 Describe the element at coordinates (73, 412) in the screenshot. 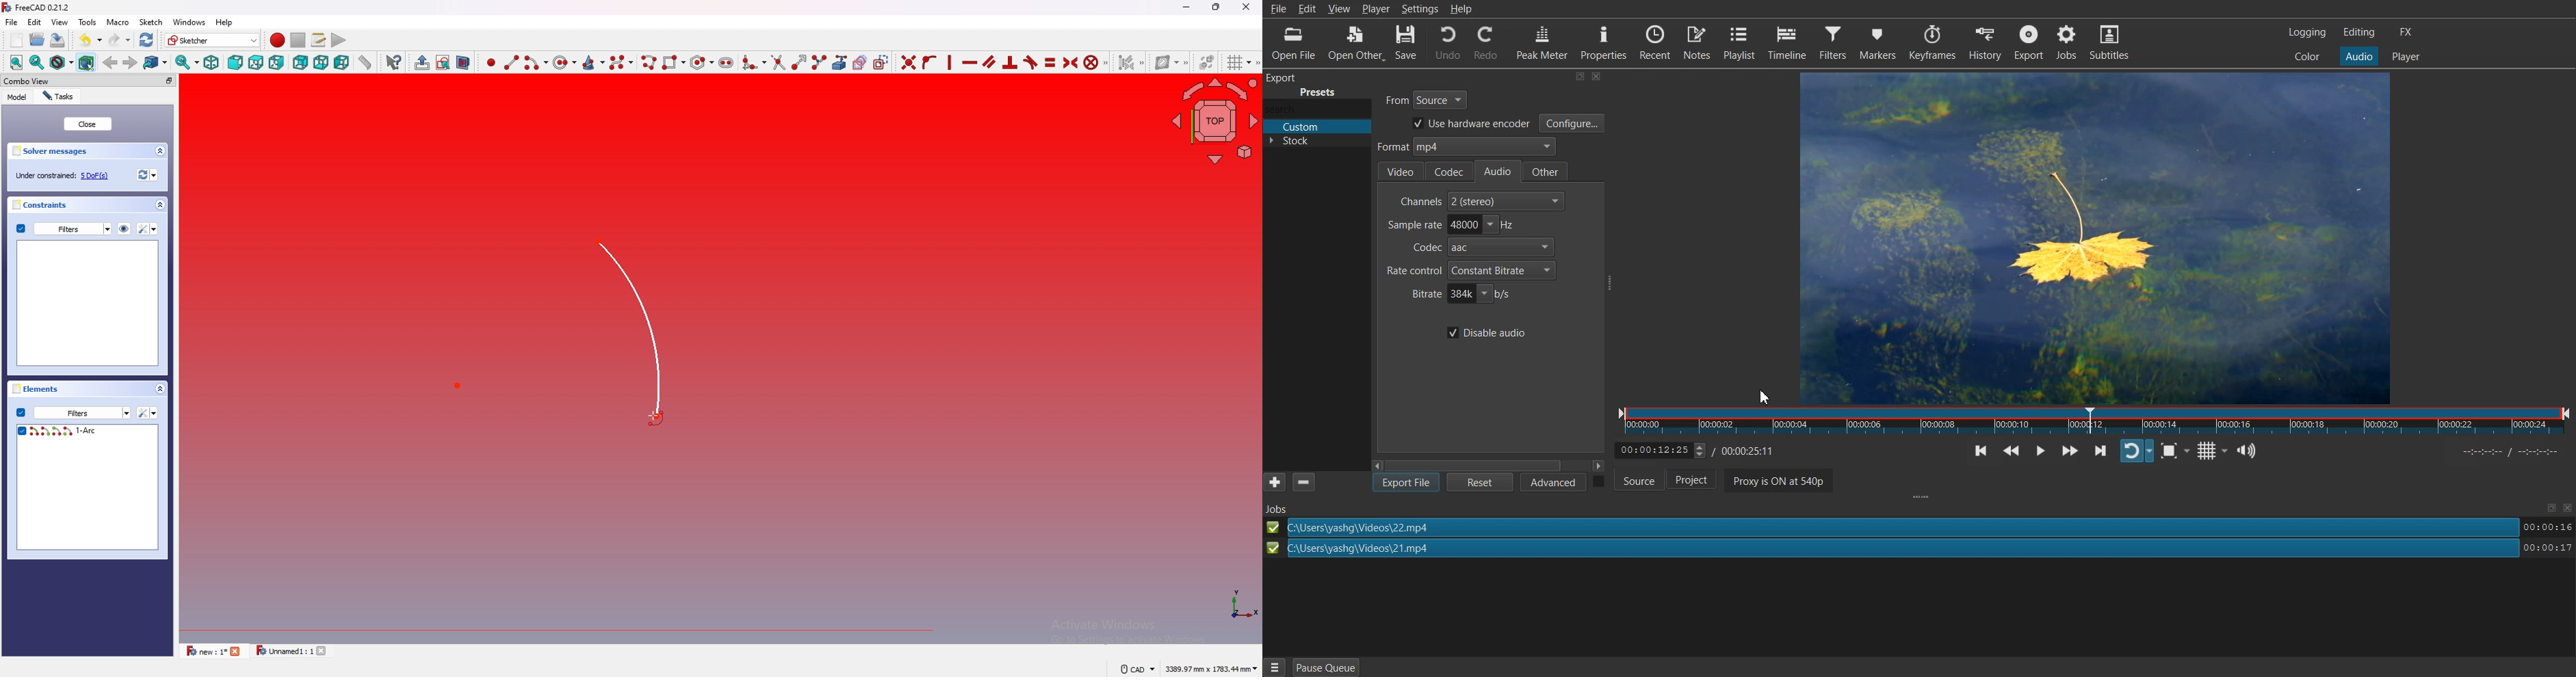

I see `filters` at that location.